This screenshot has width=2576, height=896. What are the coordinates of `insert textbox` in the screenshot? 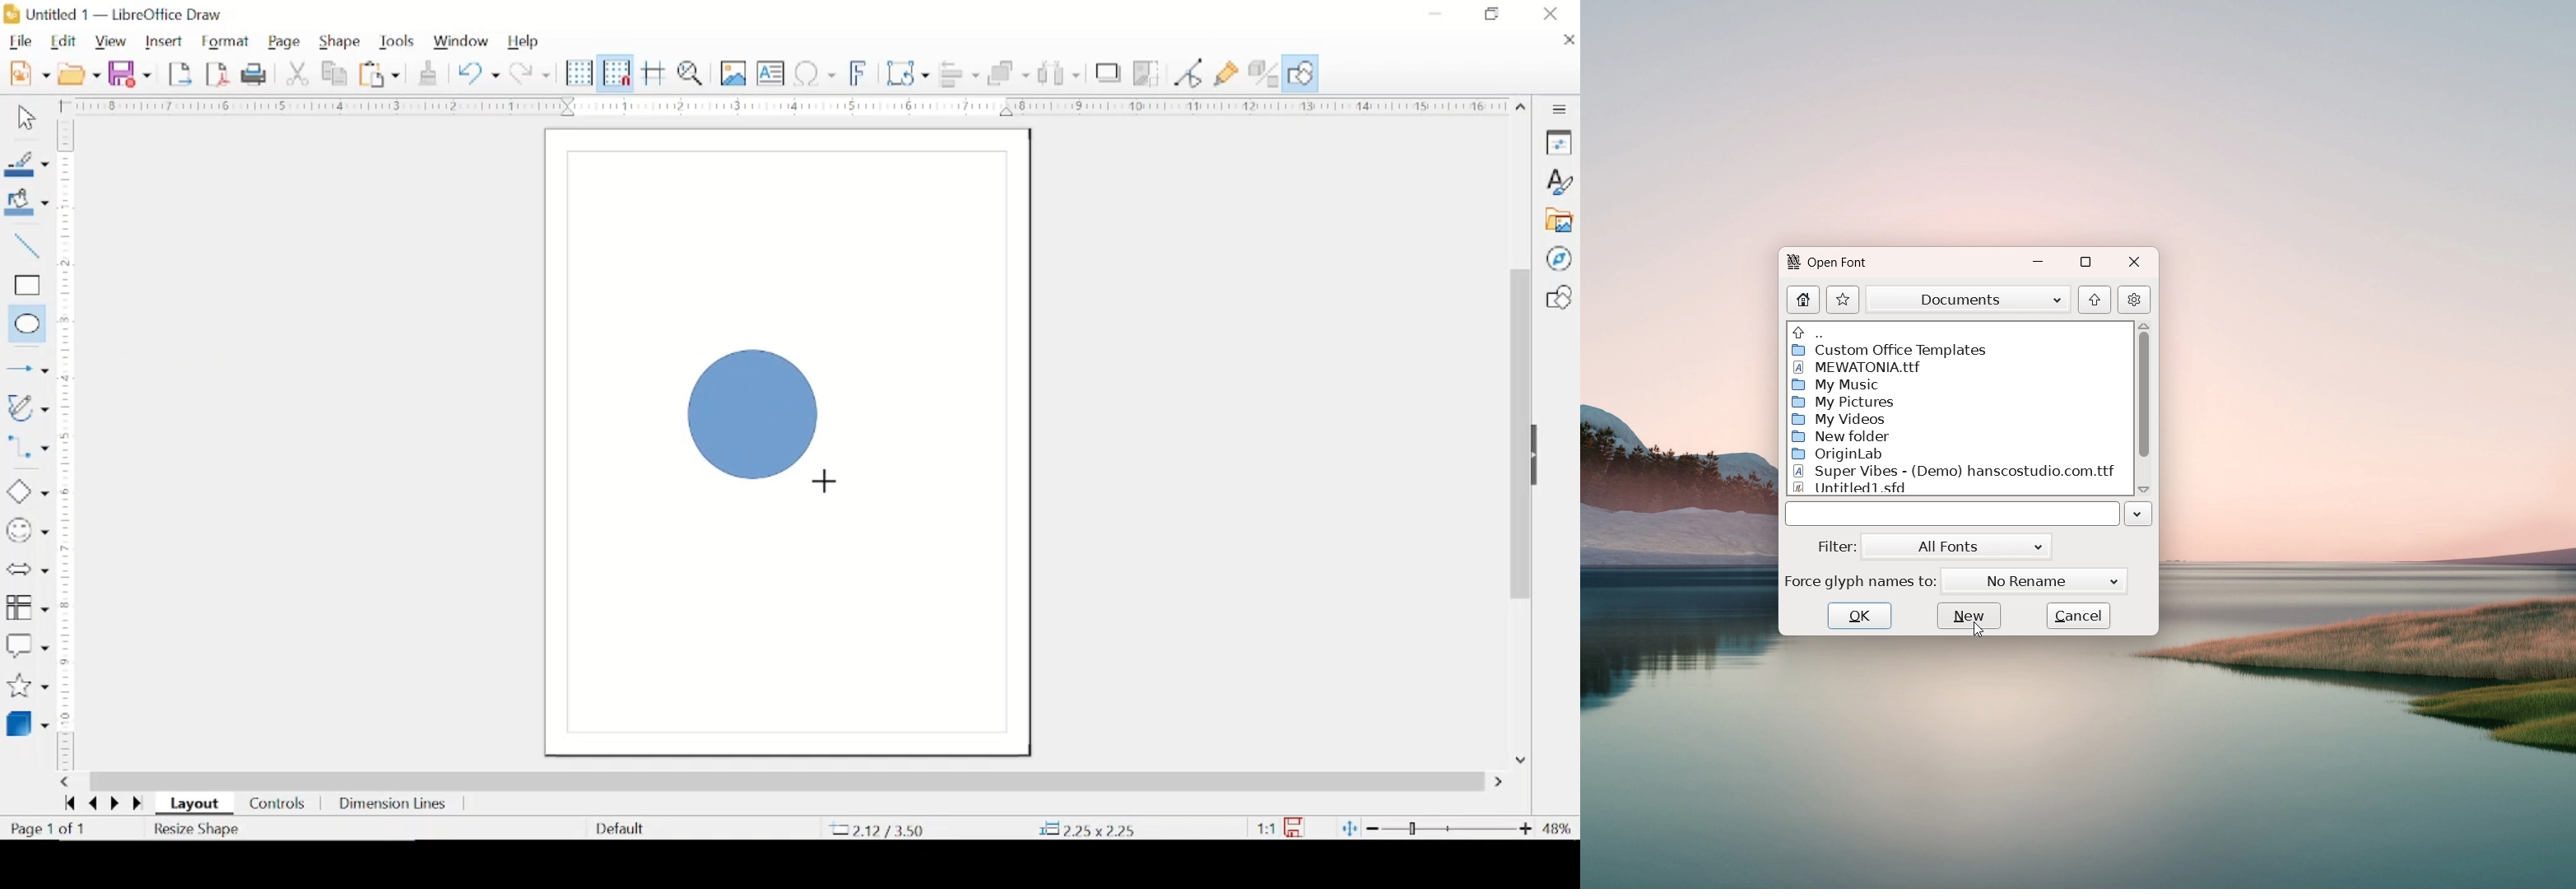 It's located at (771, 74).